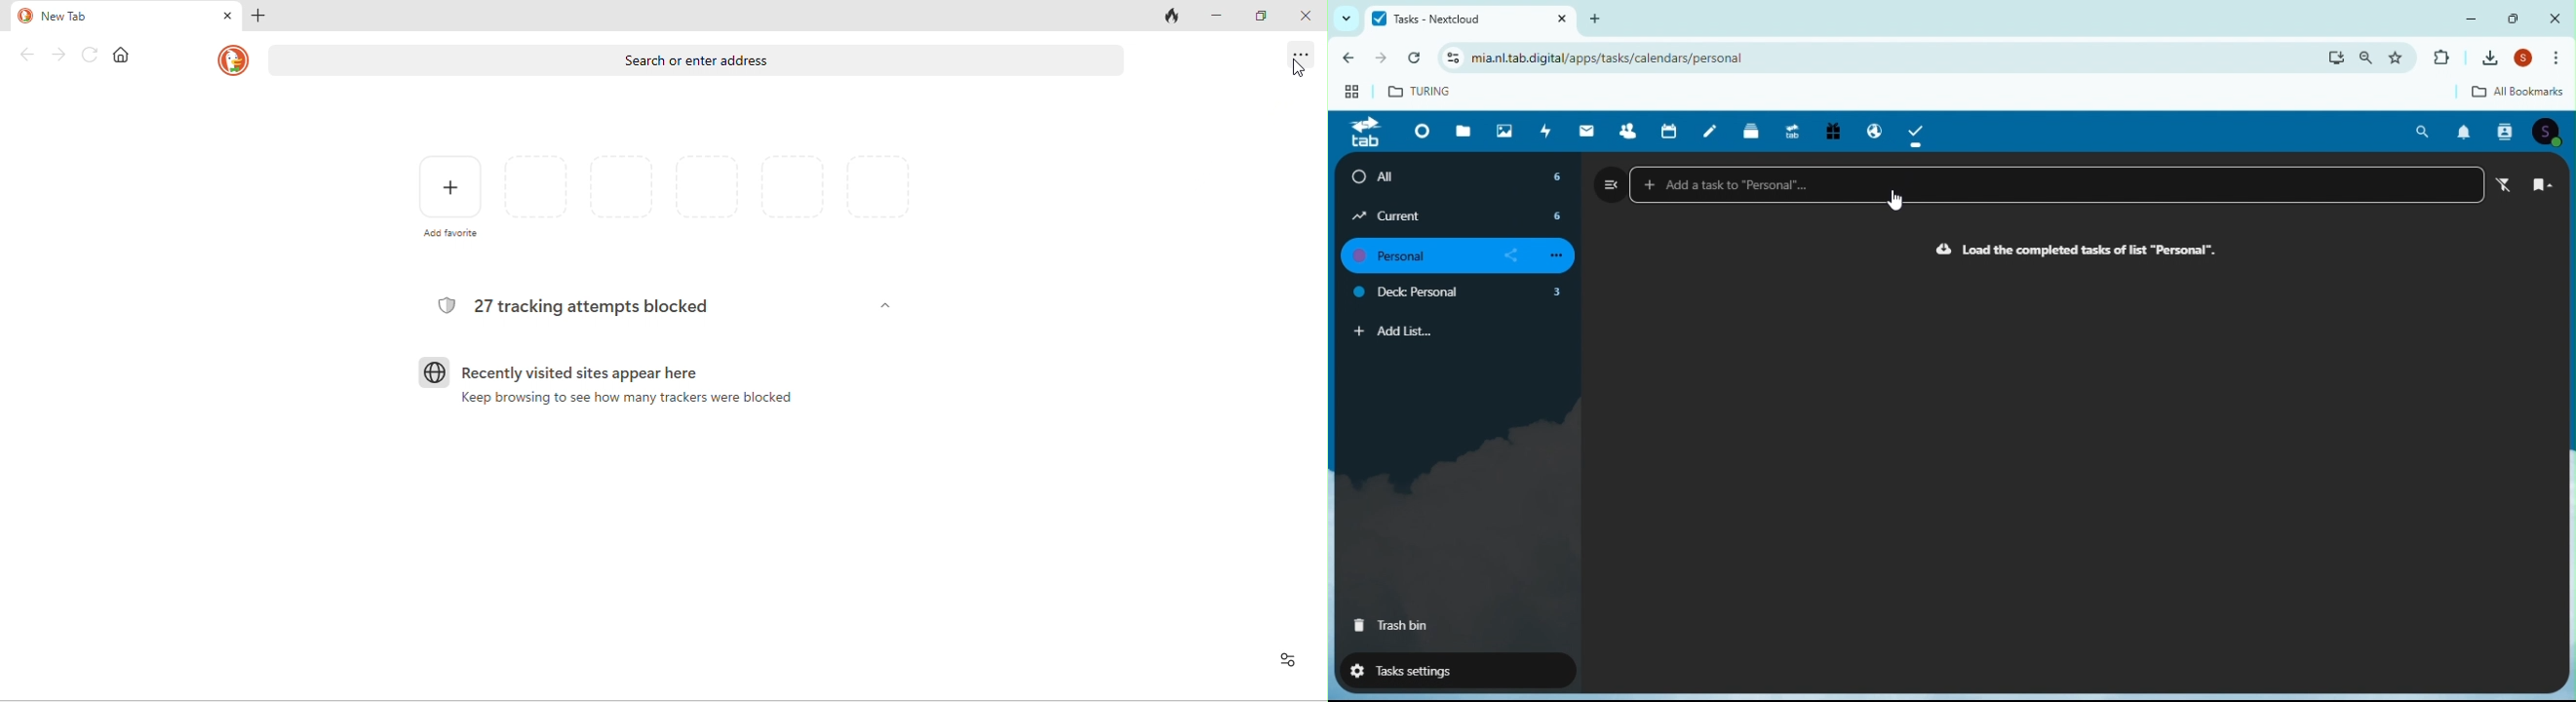  I want to click on Free trial, so click(1831, 133).